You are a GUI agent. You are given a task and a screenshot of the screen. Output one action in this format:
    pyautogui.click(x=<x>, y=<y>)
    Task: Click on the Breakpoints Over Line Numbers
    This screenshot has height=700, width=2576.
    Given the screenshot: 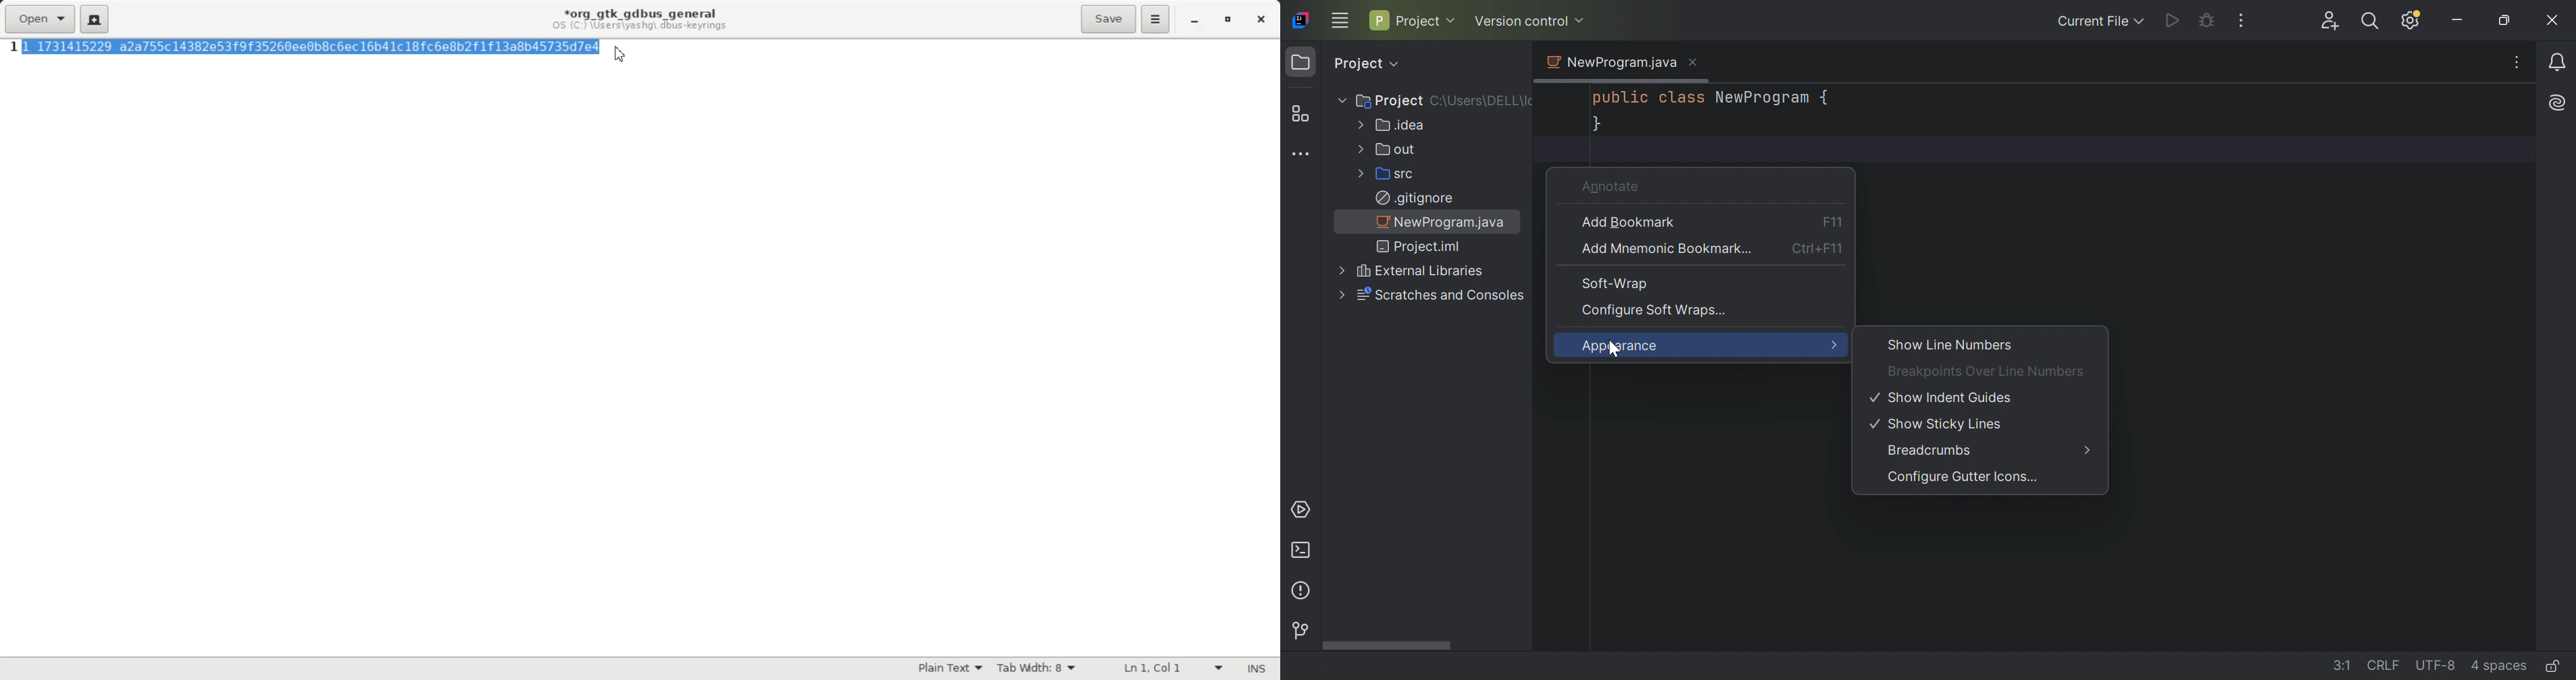 What is the action you would take?
    pyautogui.click(x=1986, y=371)
    